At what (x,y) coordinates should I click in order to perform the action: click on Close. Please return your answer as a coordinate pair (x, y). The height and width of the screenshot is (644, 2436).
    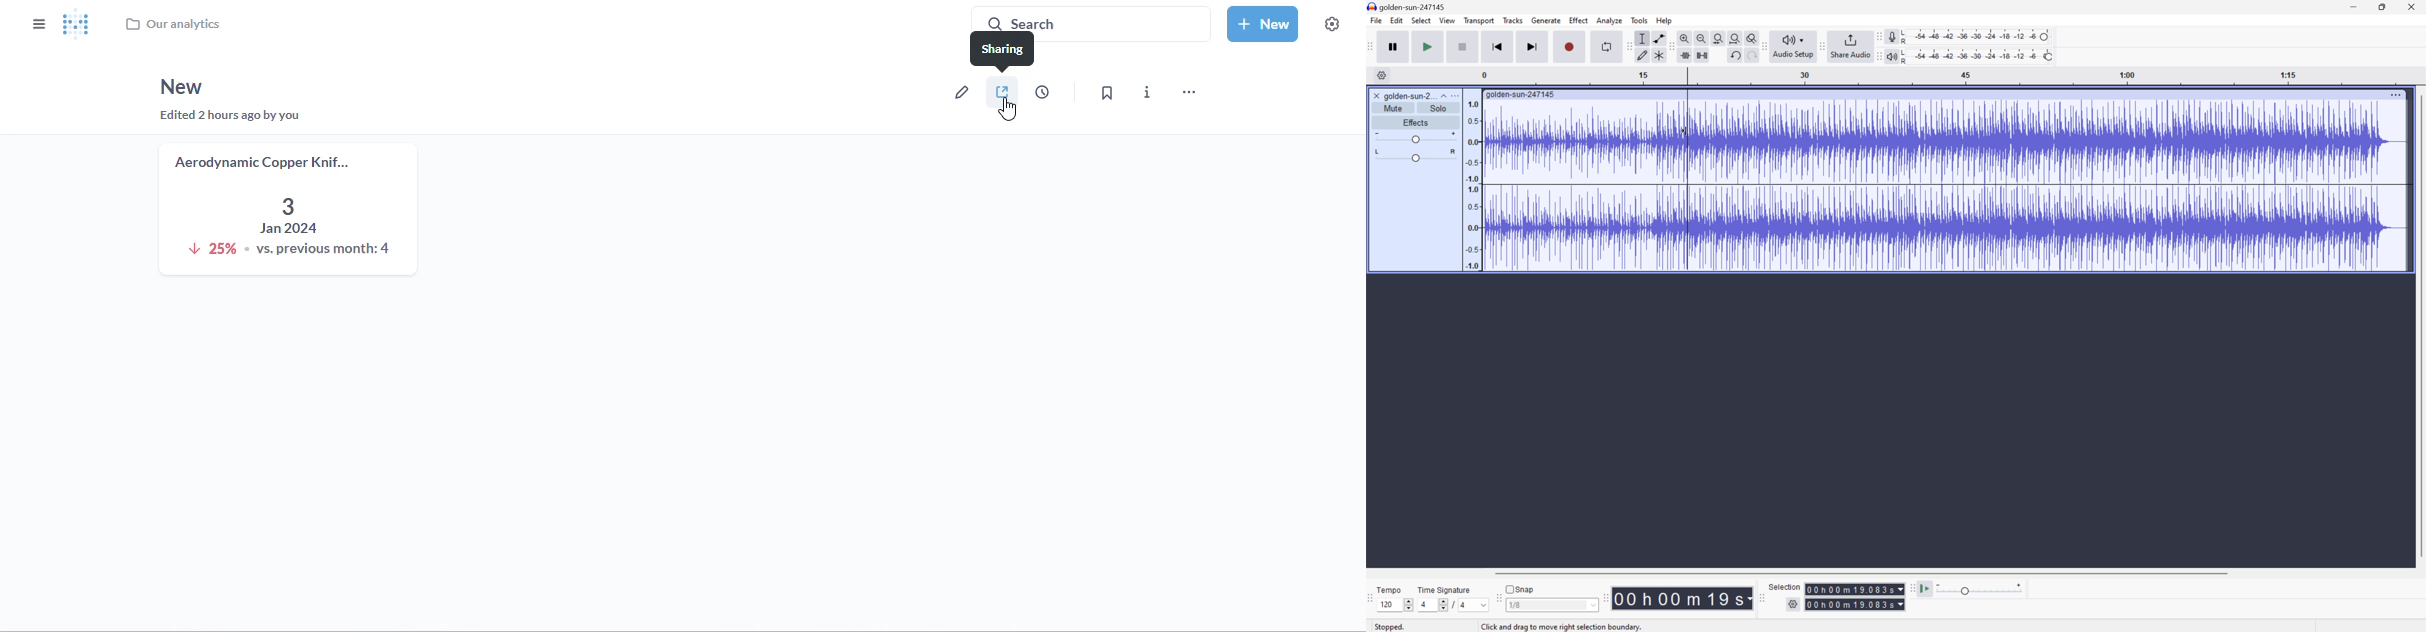
    Looking at the image, I should click on (2414, 6).